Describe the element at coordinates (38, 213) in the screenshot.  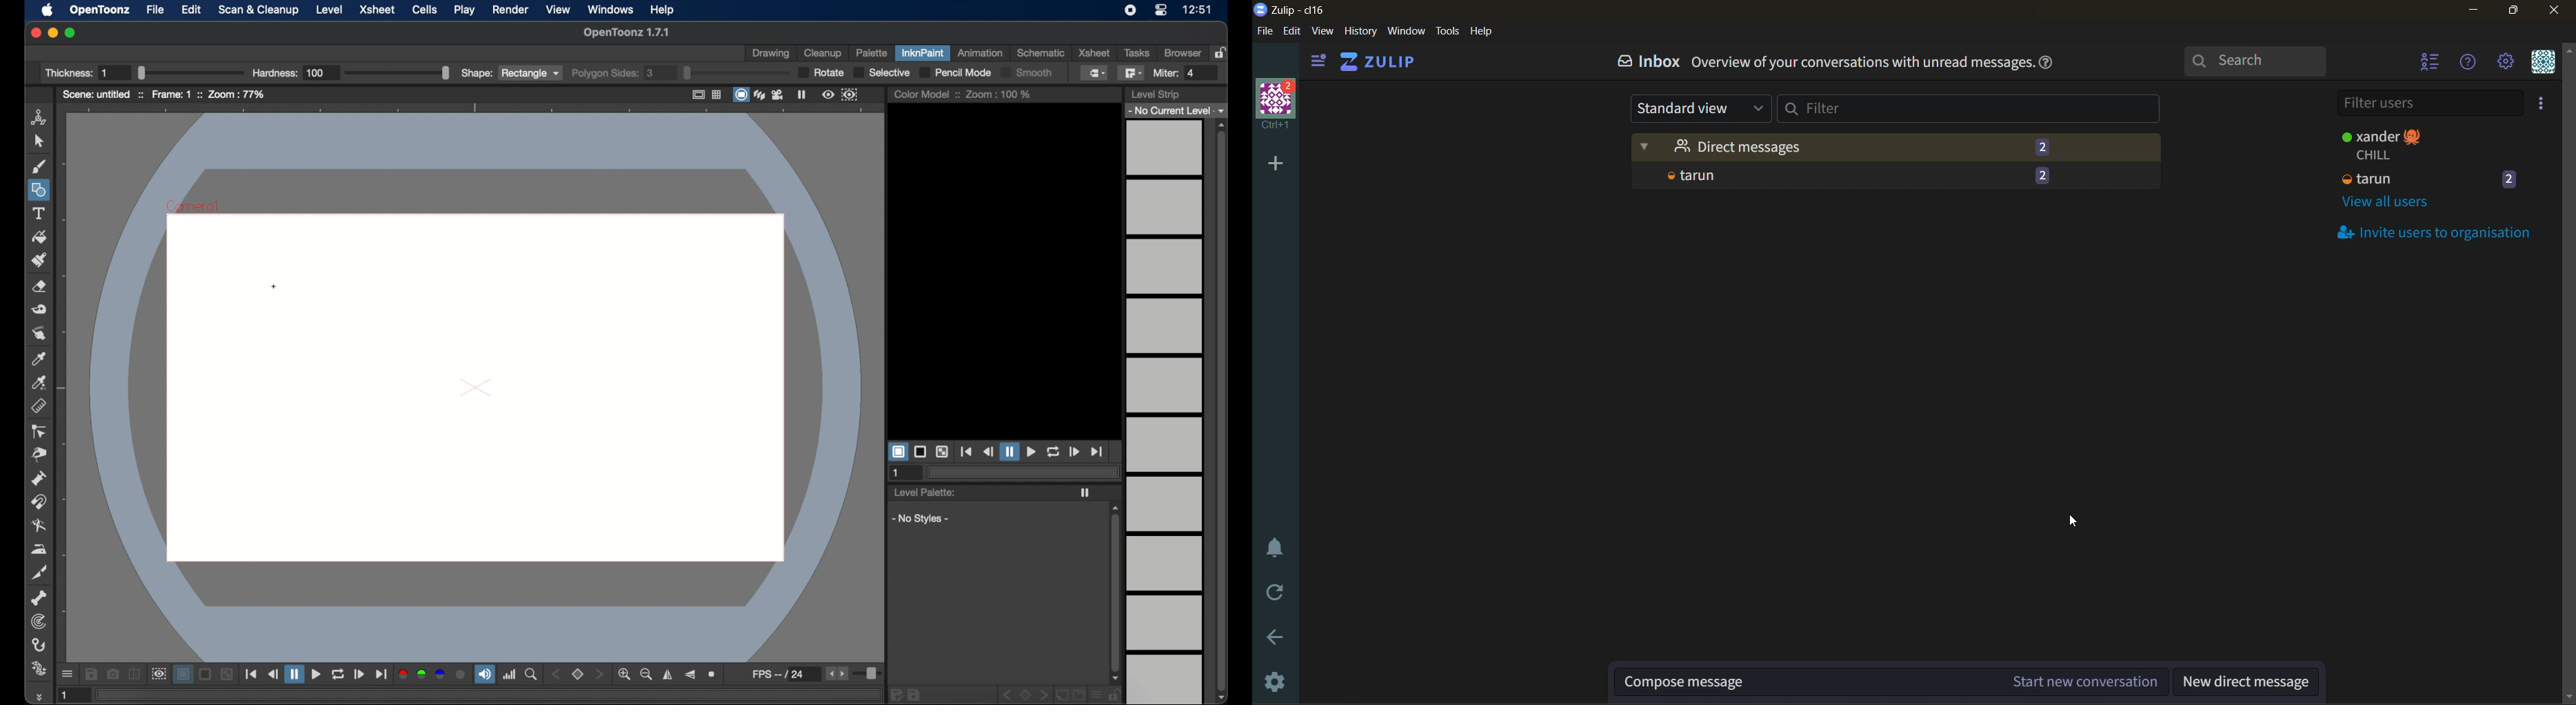
I see `text` at that location.